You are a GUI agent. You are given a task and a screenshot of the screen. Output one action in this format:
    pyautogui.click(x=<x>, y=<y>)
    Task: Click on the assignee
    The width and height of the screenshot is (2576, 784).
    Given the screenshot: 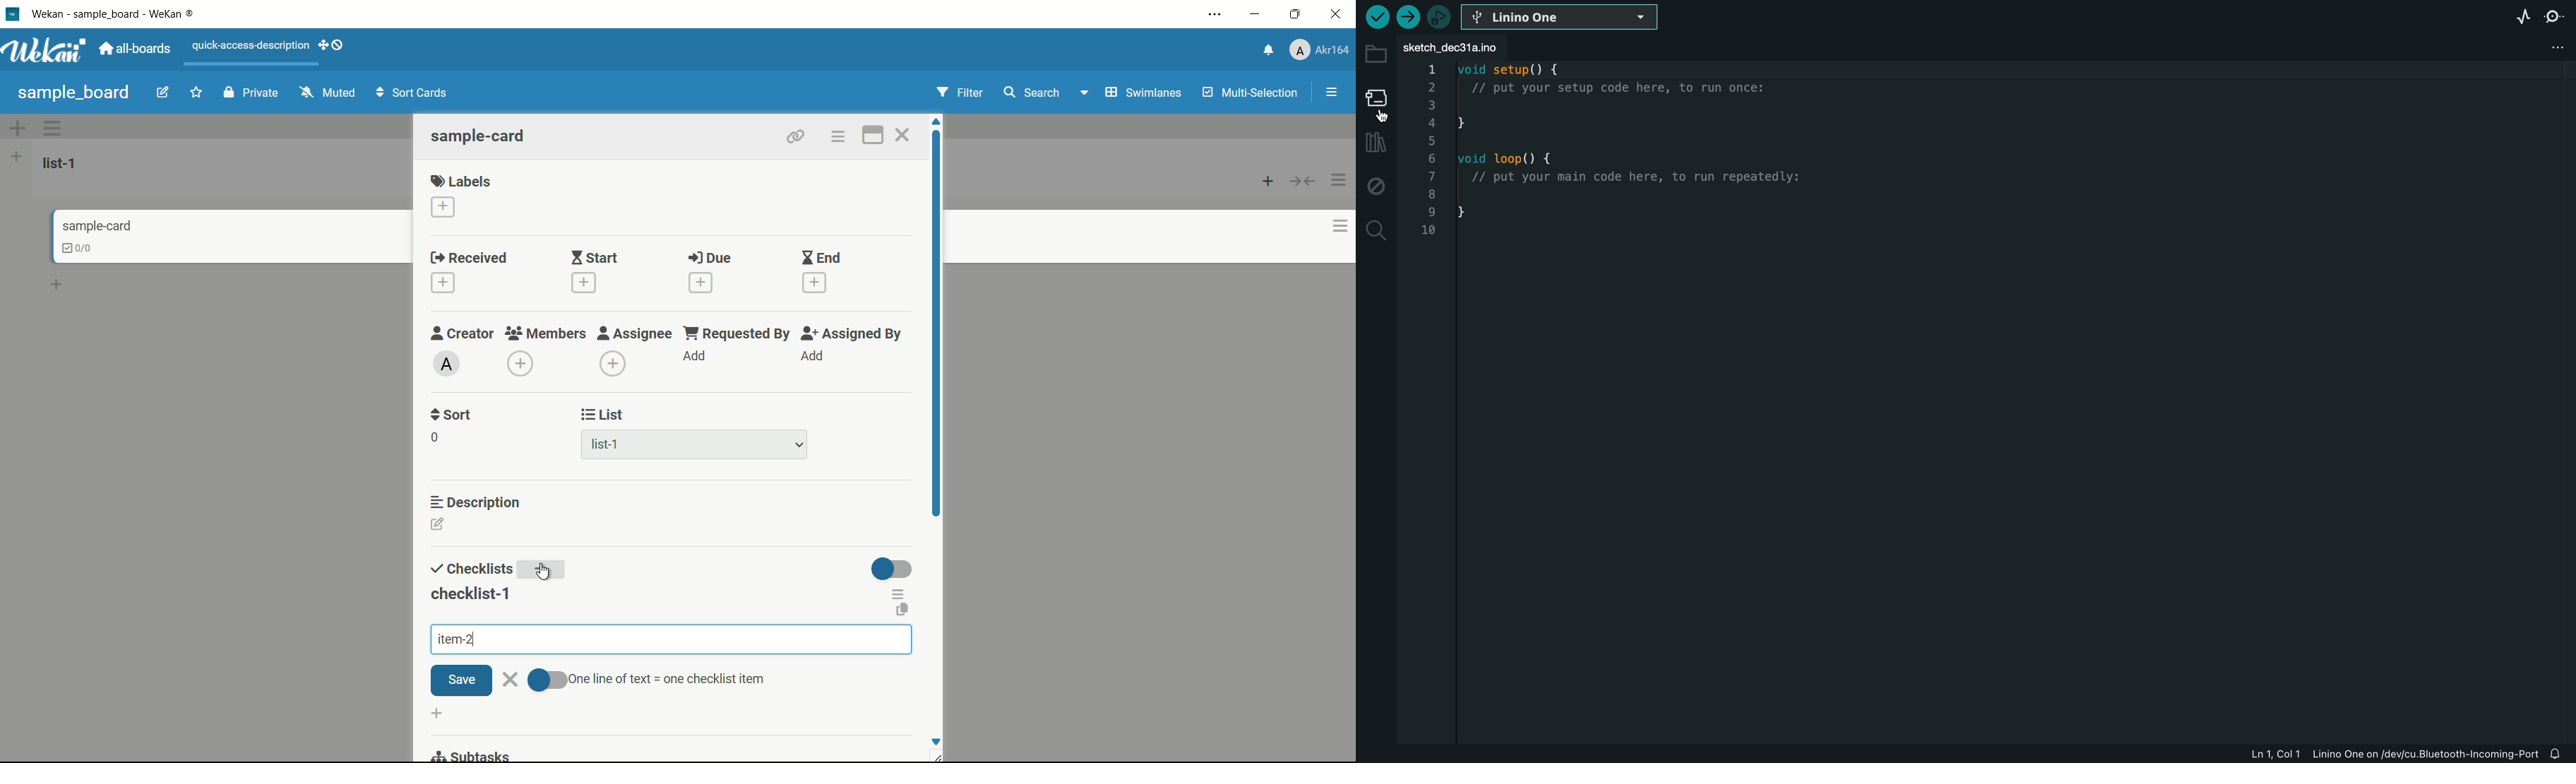 What is the action you would take?
    pyautogui.click(x=635, y=333)
    